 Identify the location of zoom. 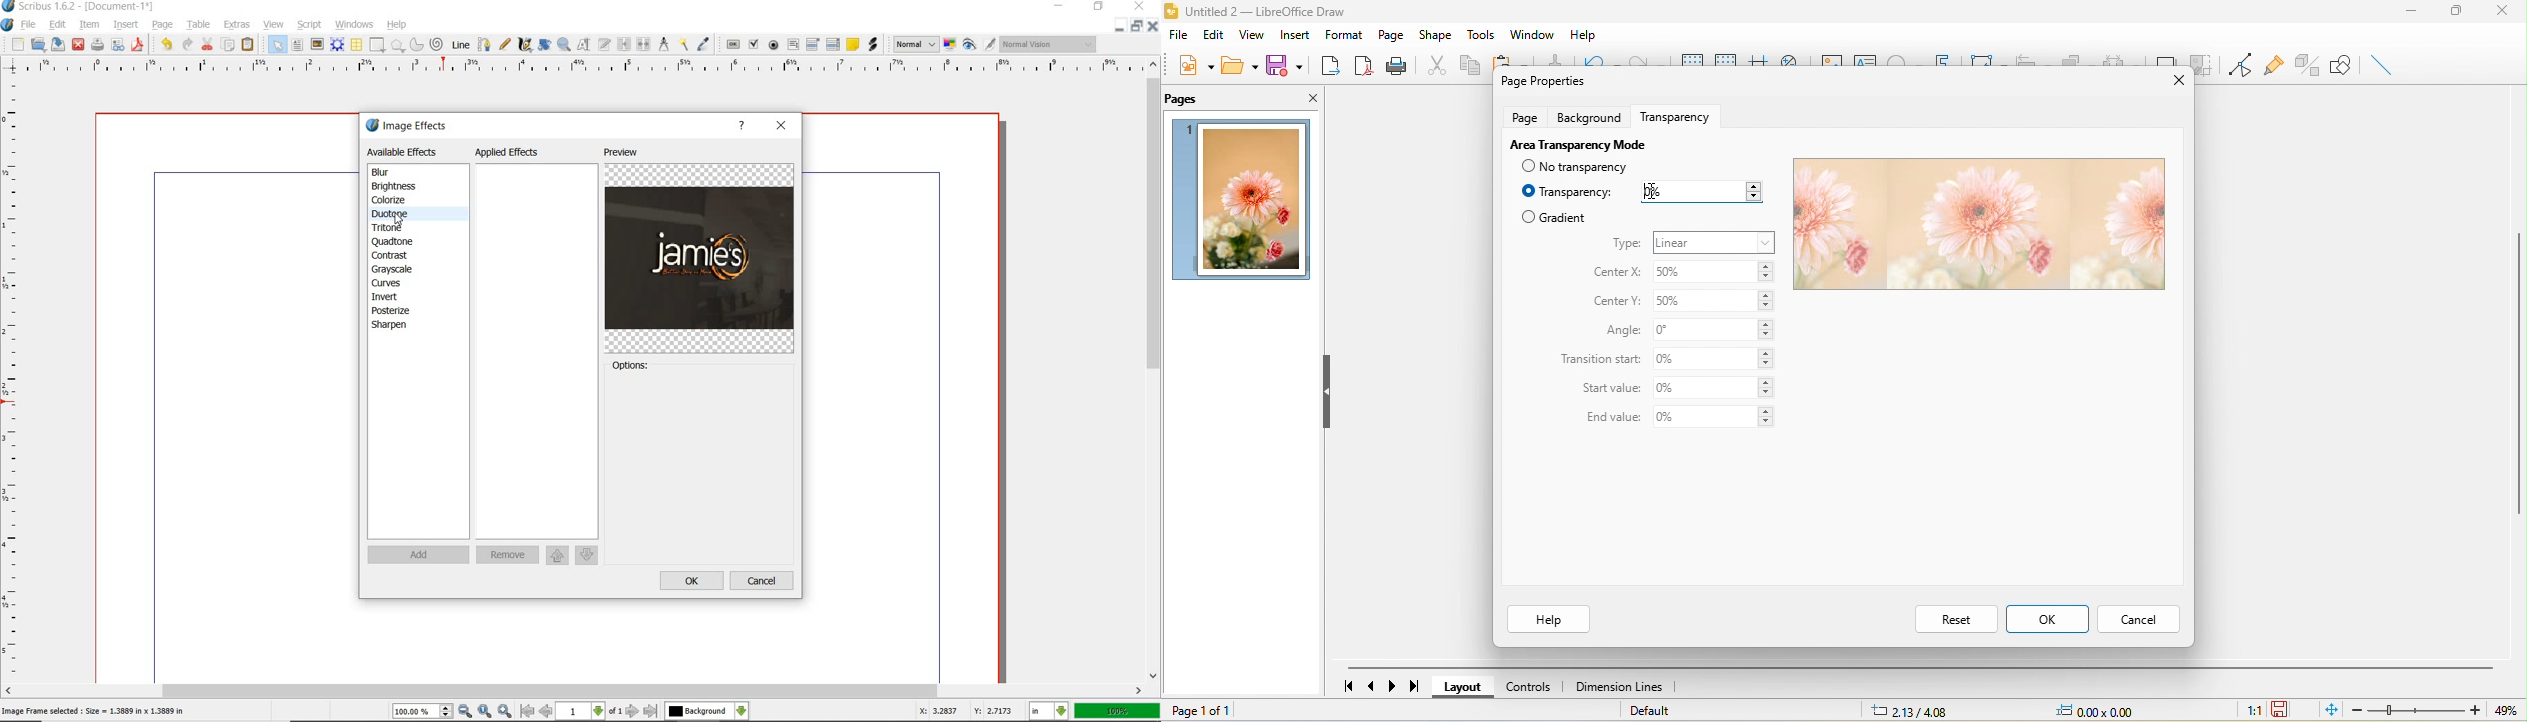
(2432, 710).